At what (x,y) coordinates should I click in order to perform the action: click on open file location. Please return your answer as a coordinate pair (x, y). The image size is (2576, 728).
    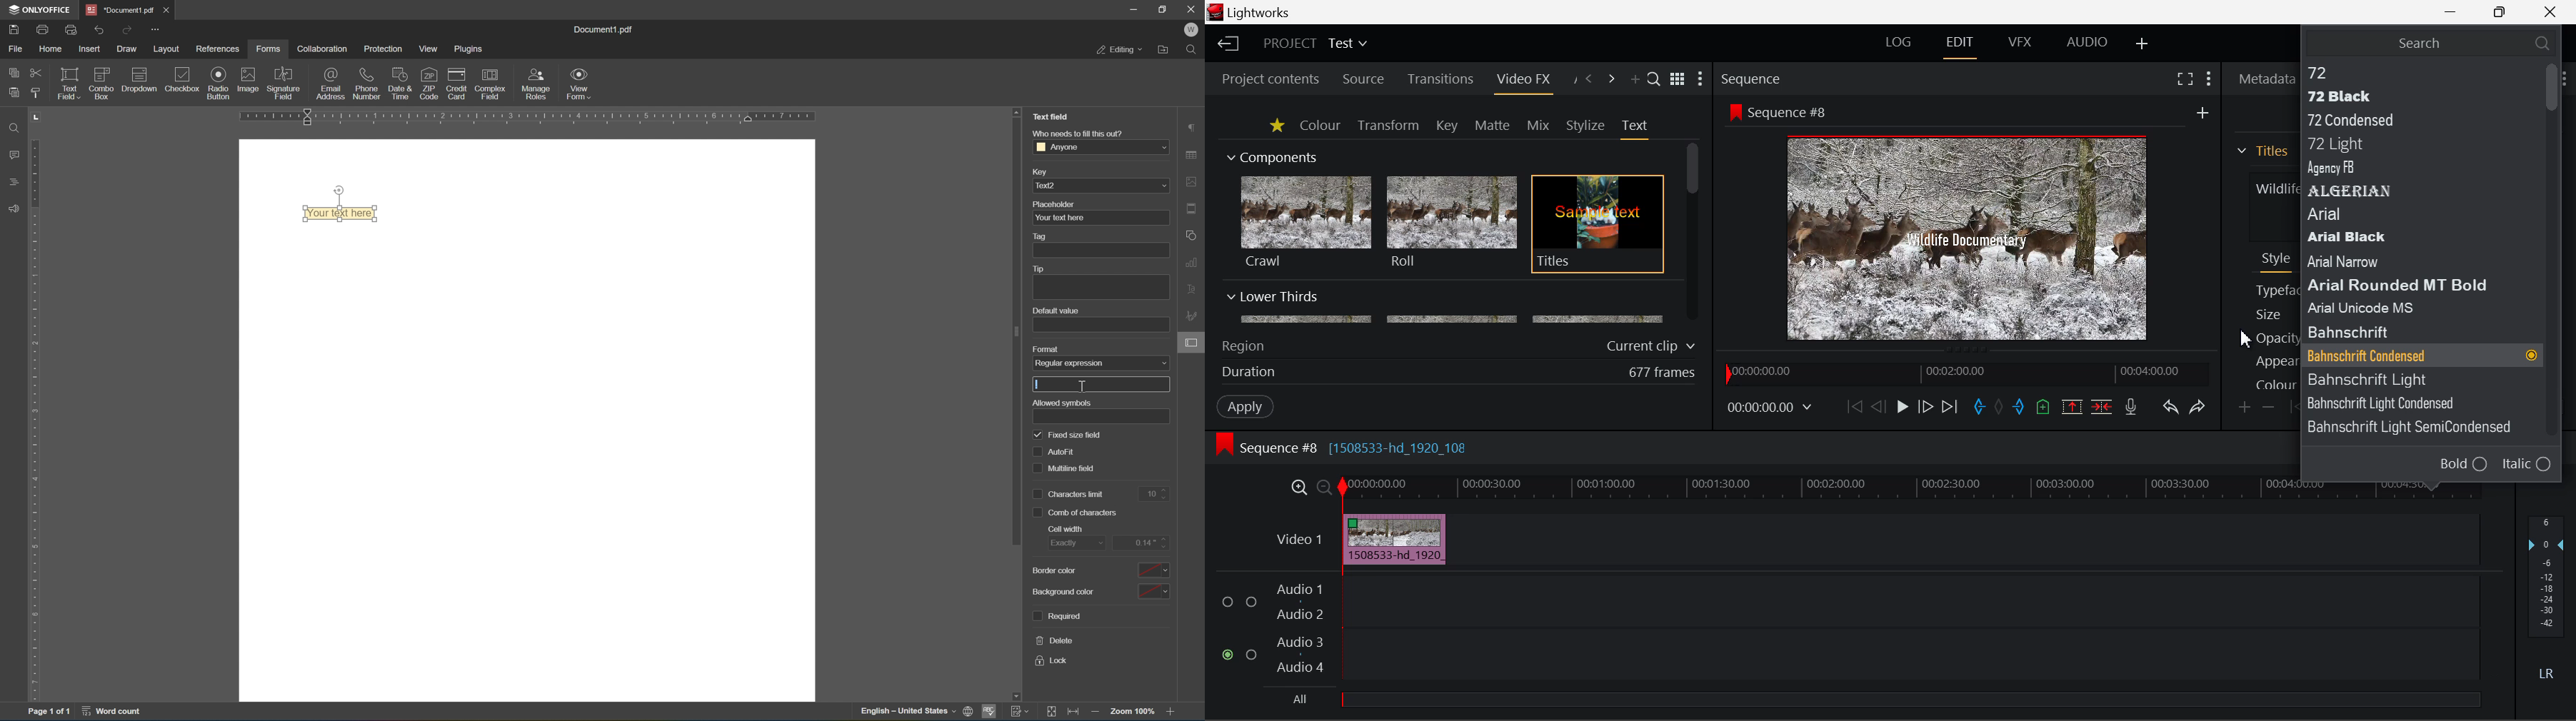
    Looking at the image, I should click on (1165, 50).